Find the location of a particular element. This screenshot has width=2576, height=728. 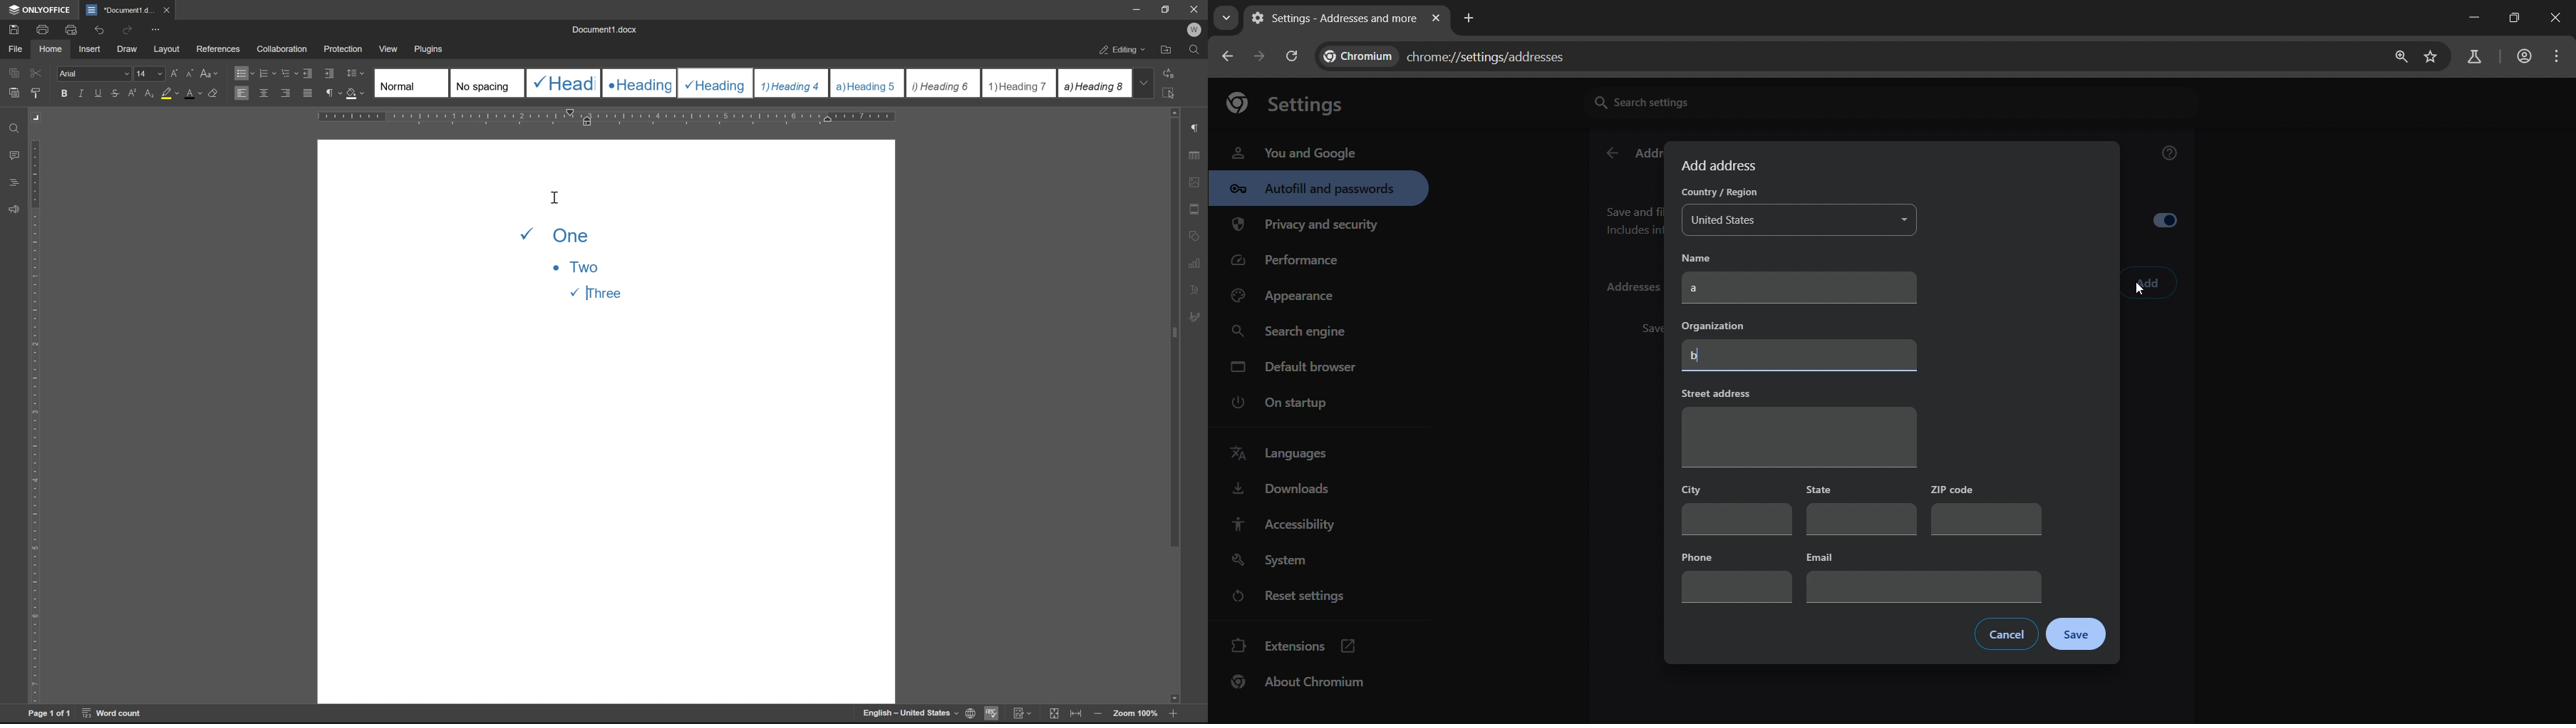

Heading 7 is located at coordinates (1019, 83).